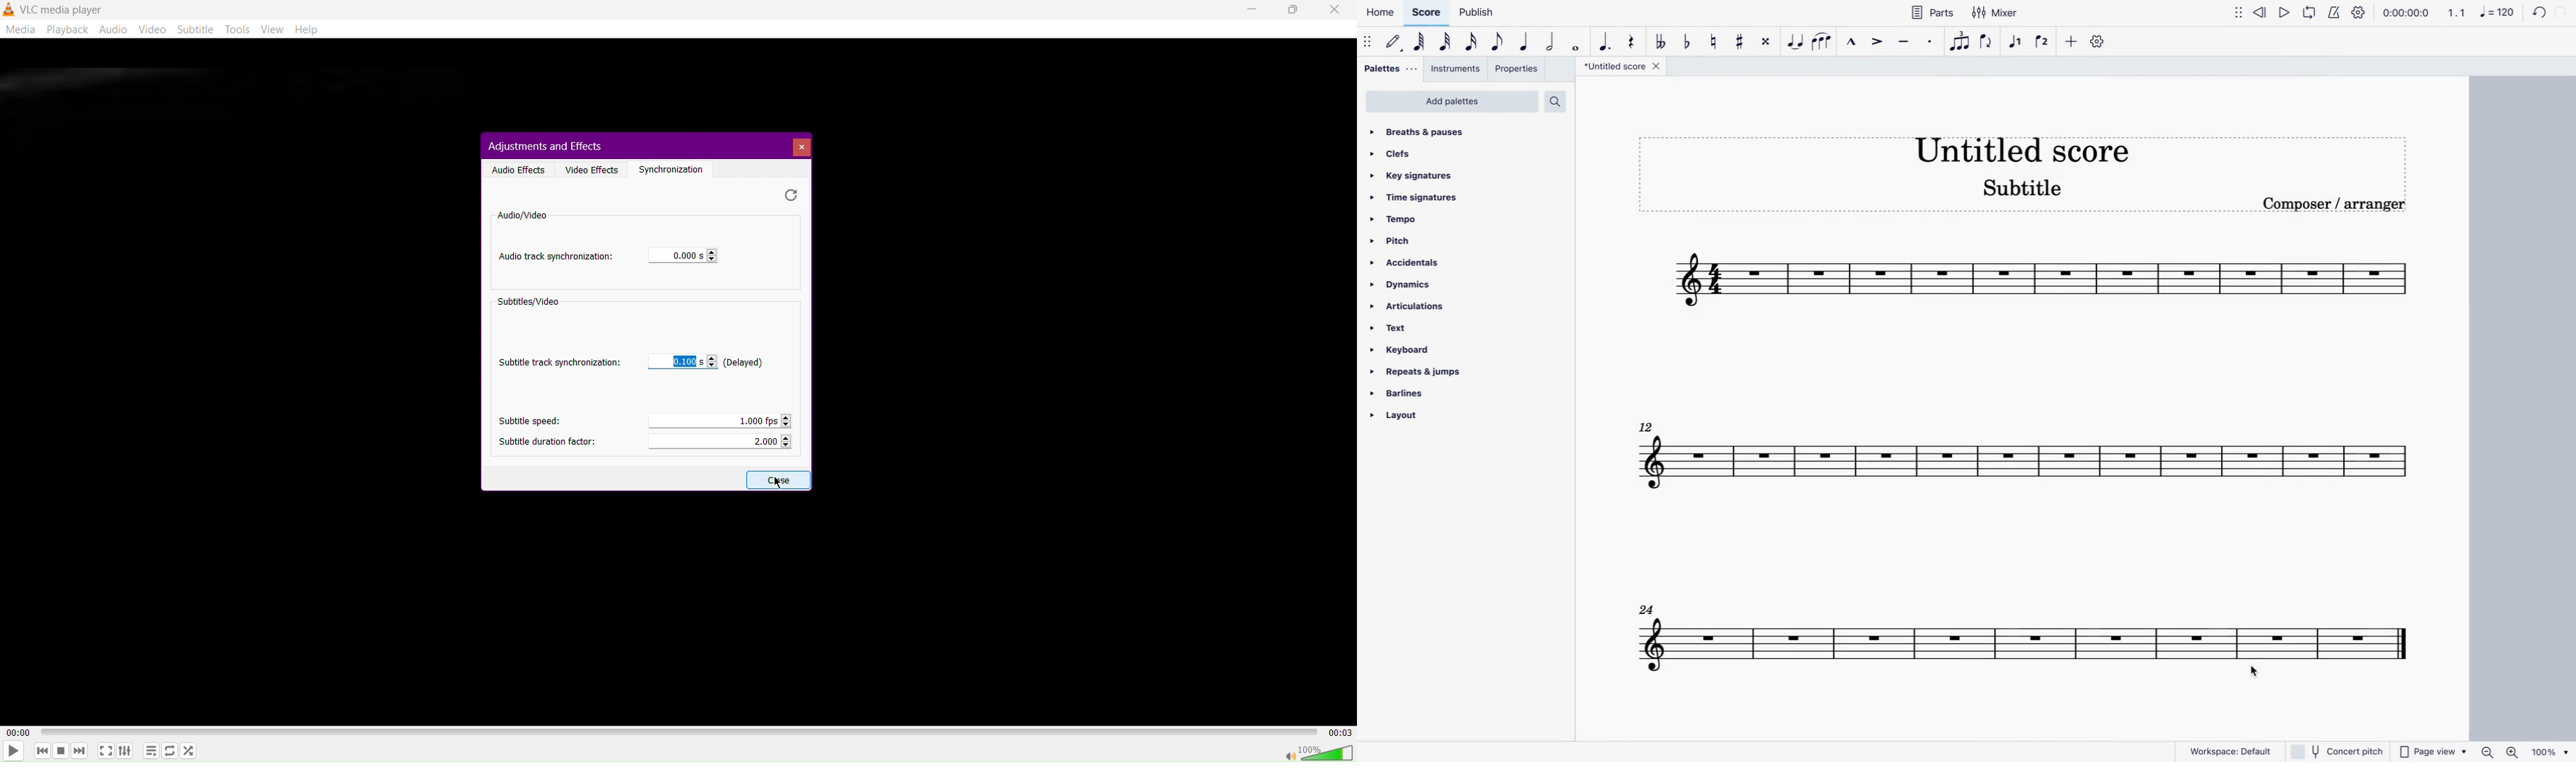 The height and width of the screenshot is (784, 2576). I want to click on mixer, so click(1998, 13).